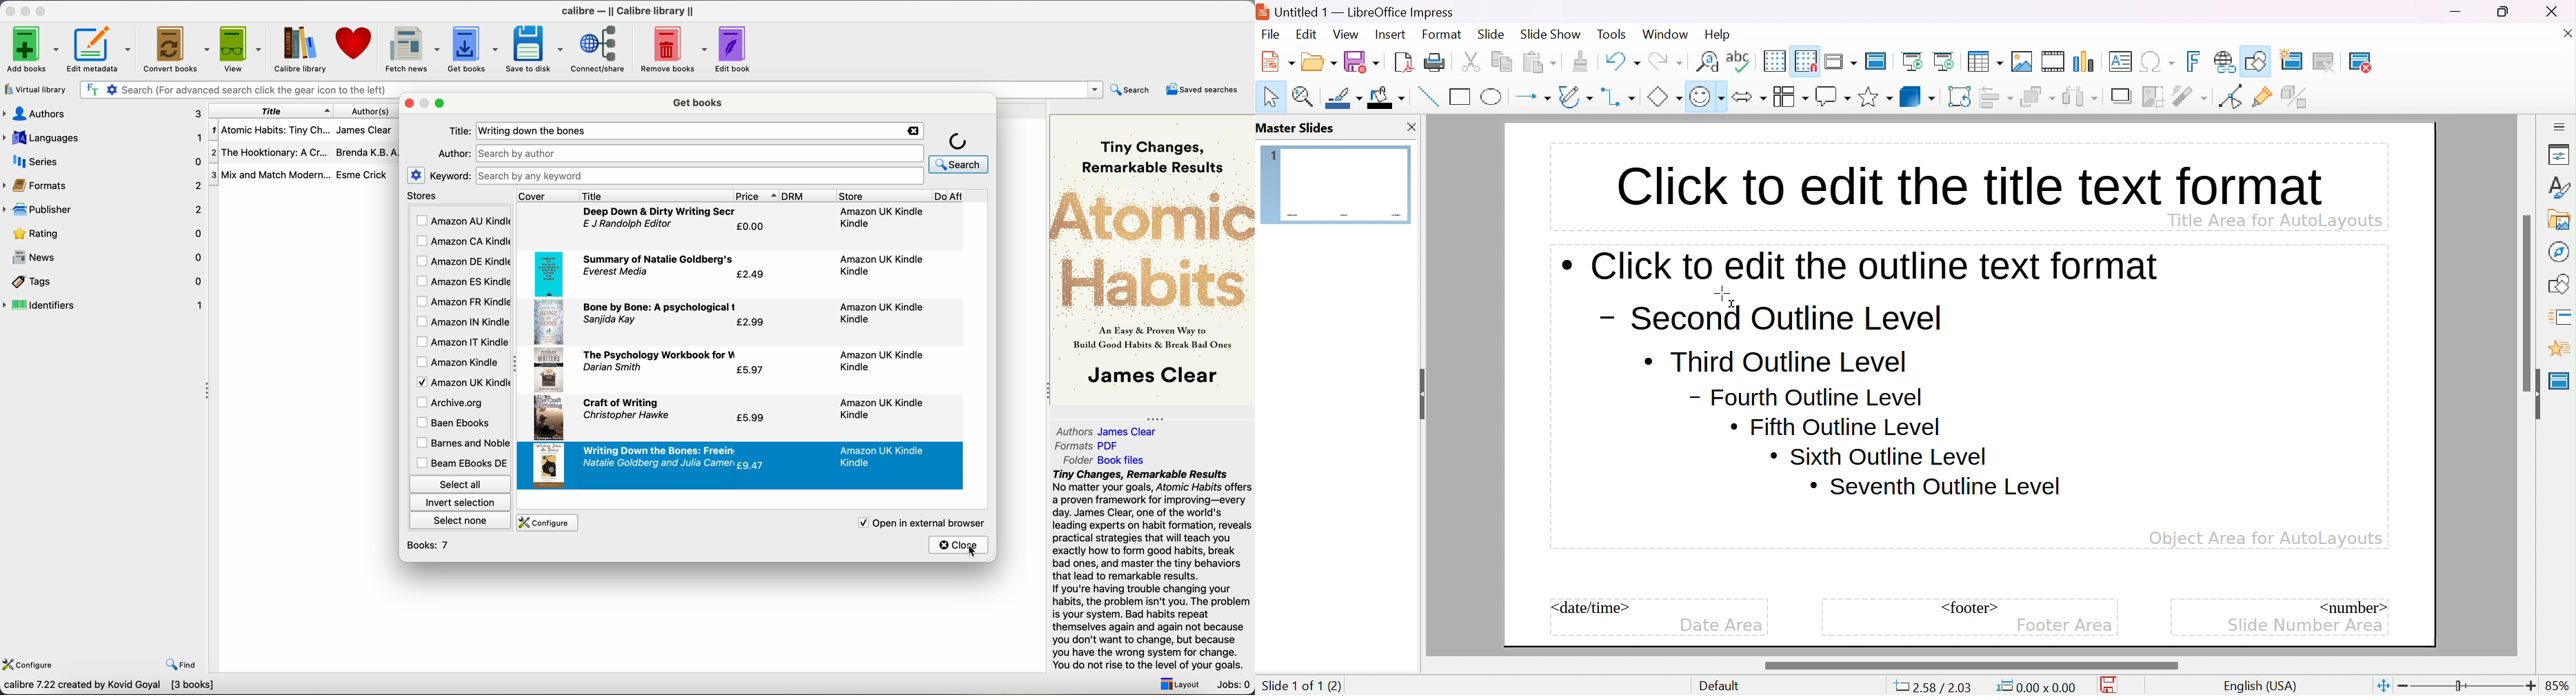 The width and height of the screenshot is (2576, 700). I want to click on edit book, so click(735, 49).